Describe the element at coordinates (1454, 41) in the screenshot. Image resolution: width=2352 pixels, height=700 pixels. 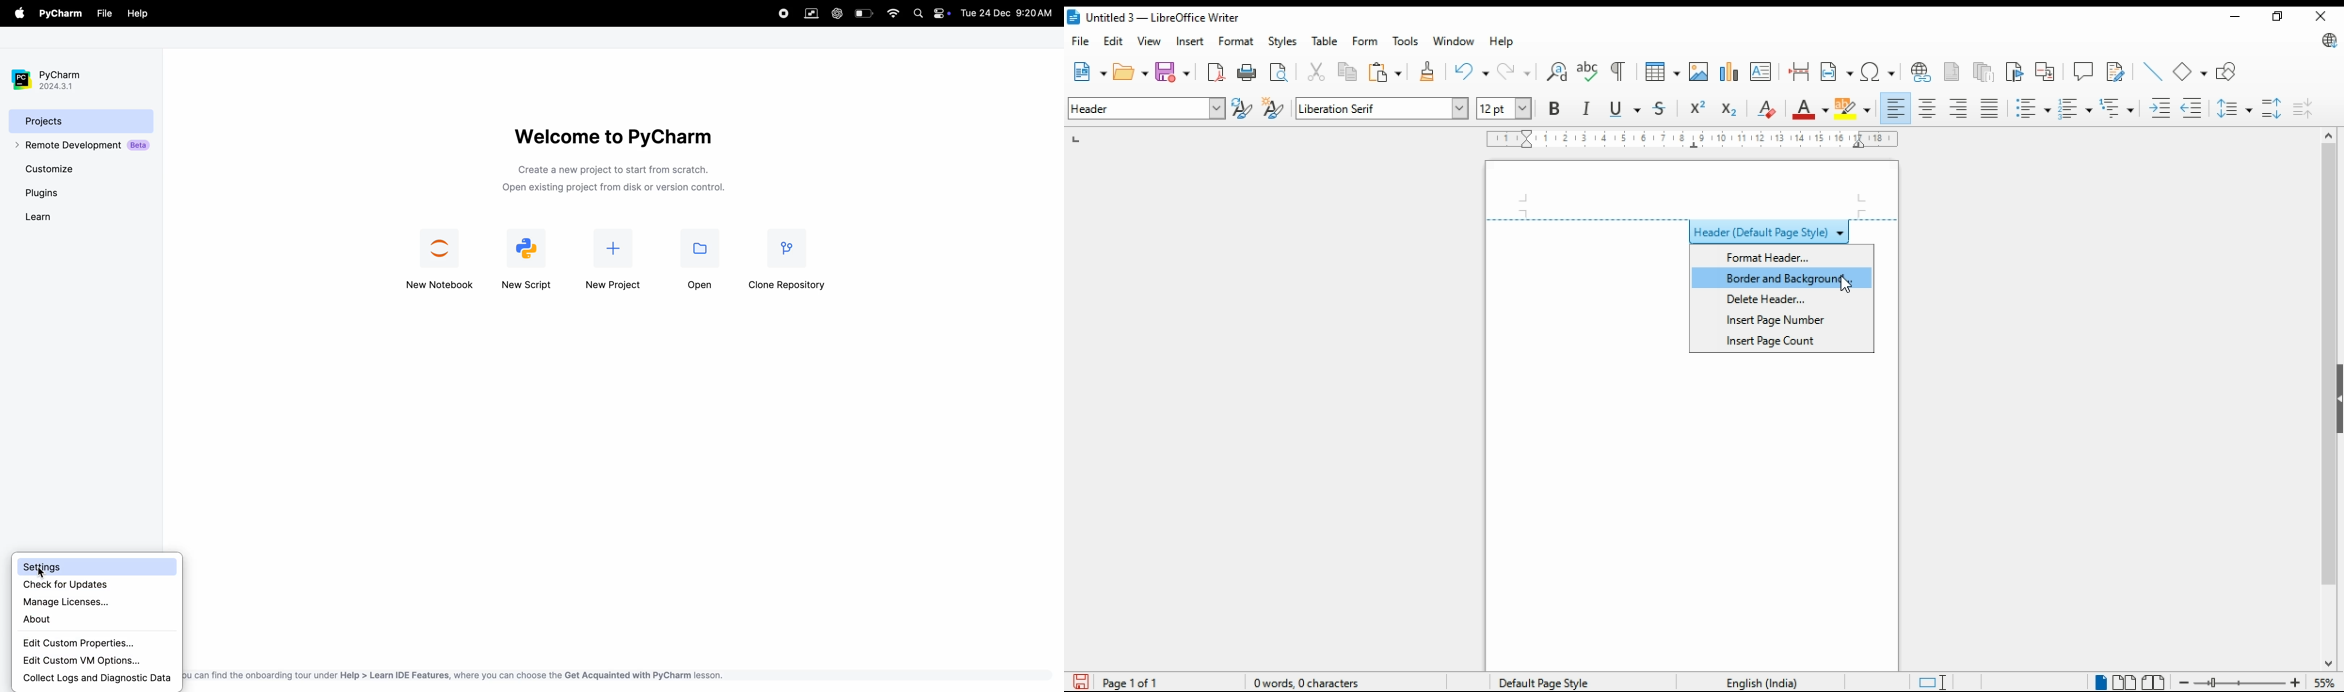
I see `window` at that location.